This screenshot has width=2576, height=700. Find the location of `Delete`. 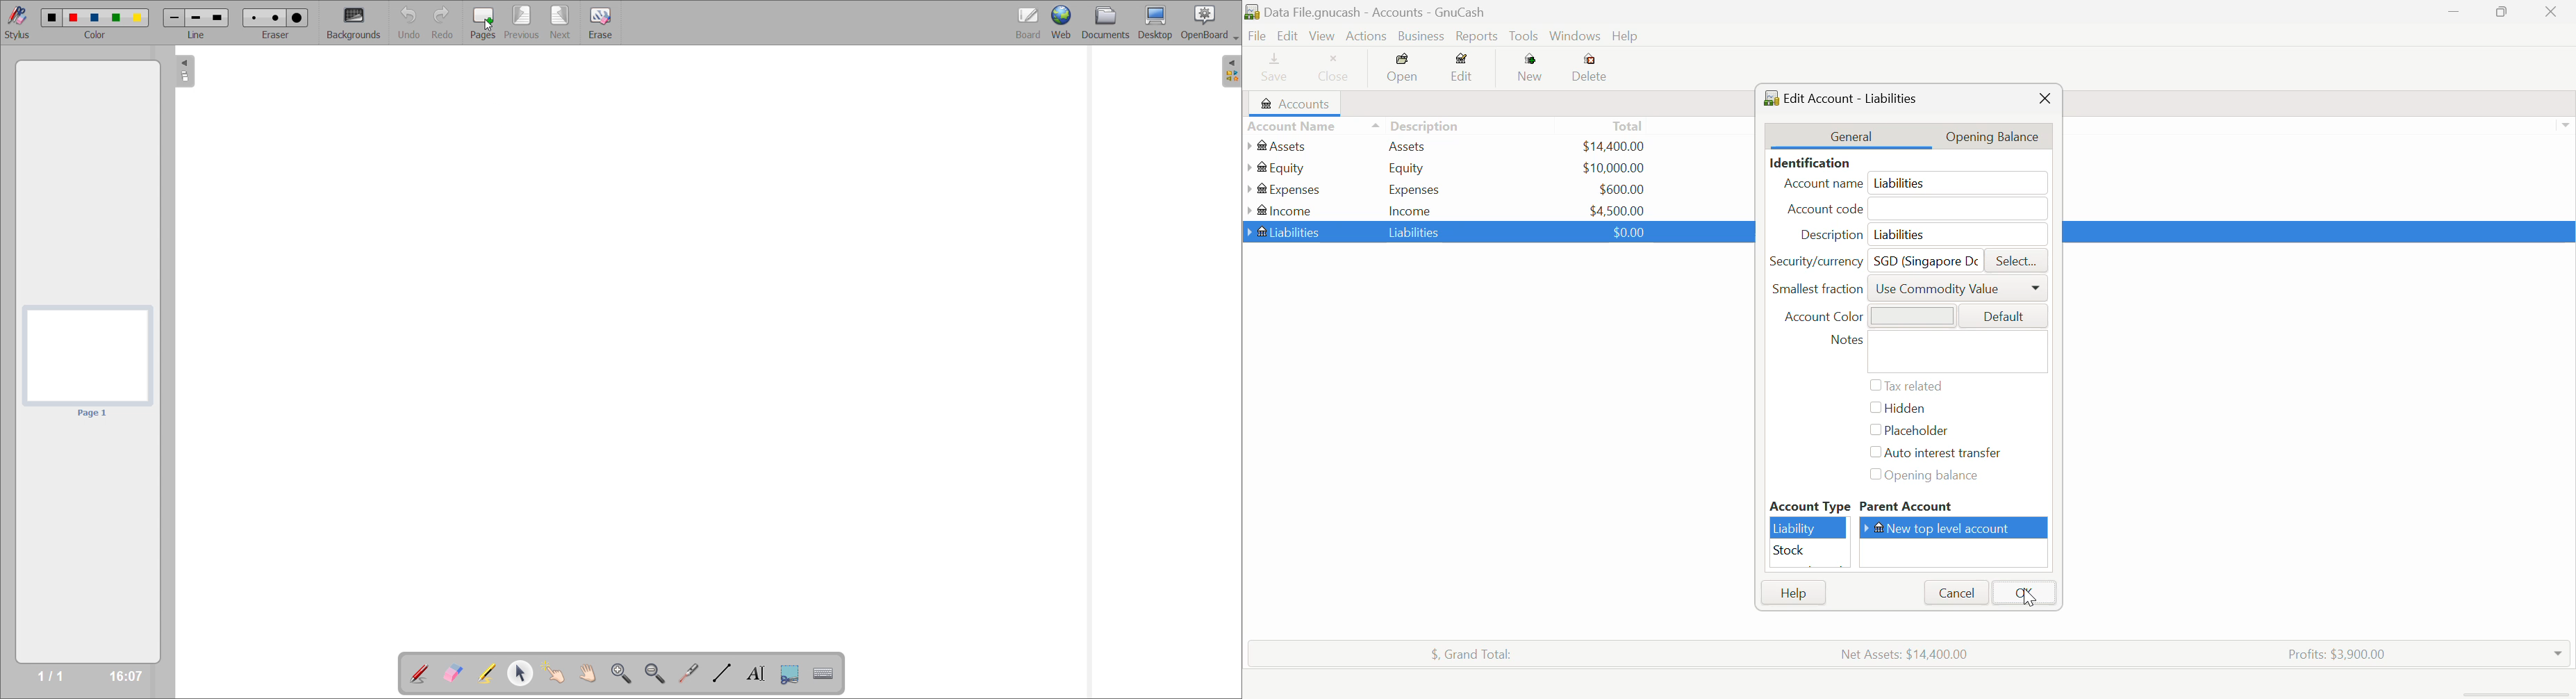

Delete is located at coordinates (1590, 68).